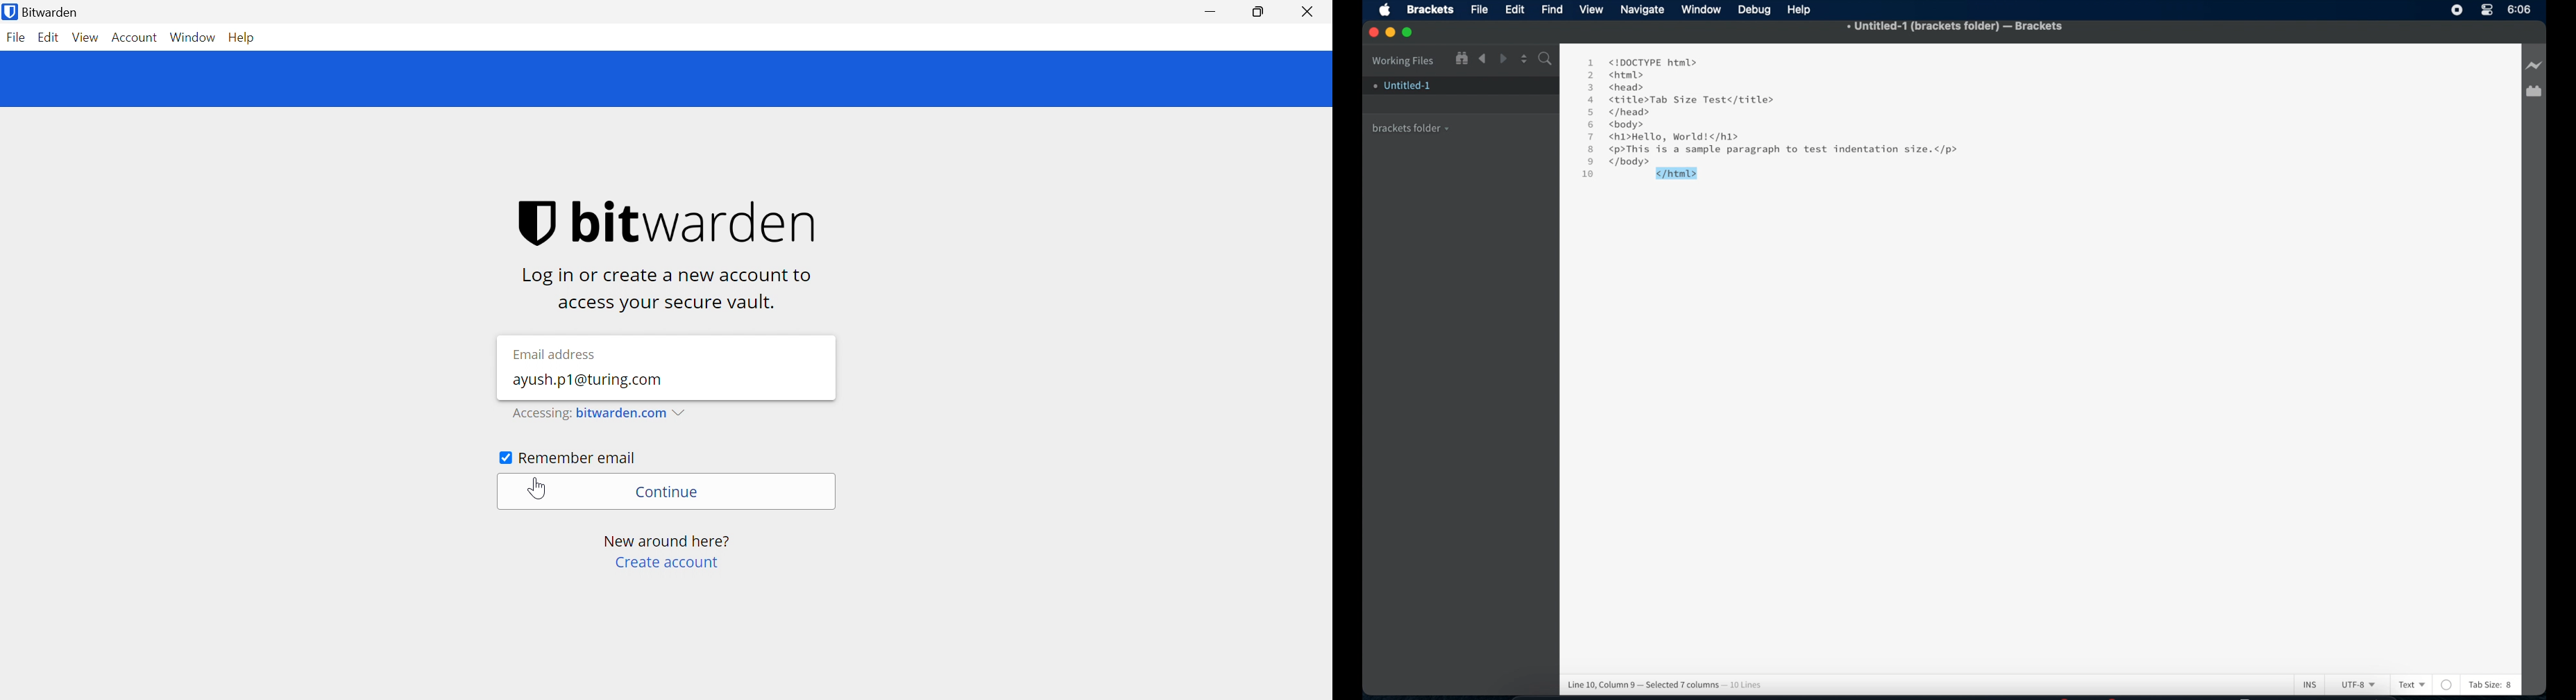 This screenshot has width=2576, height=700. Describe the element at coordinates (2310, 684) in the screenshot. I see `INS` at that location.